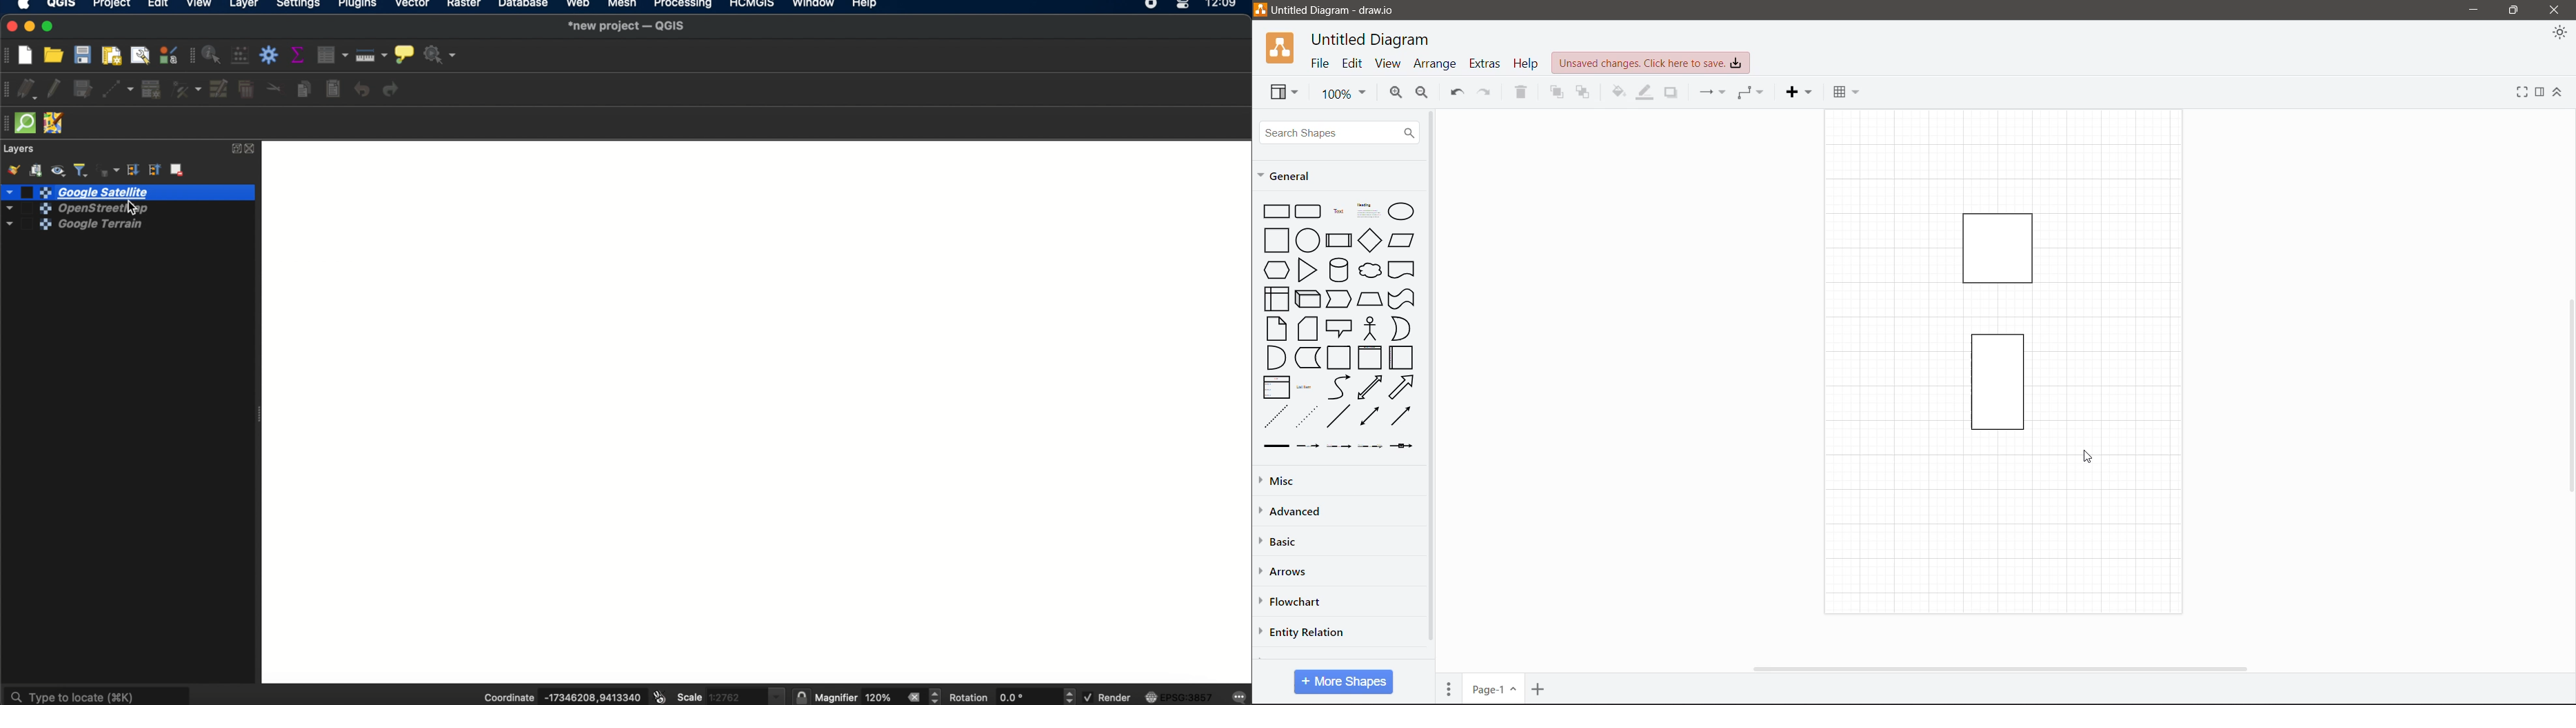 This screenshot has height=728, width=2576. I want to click on open project, so click(55, 55).